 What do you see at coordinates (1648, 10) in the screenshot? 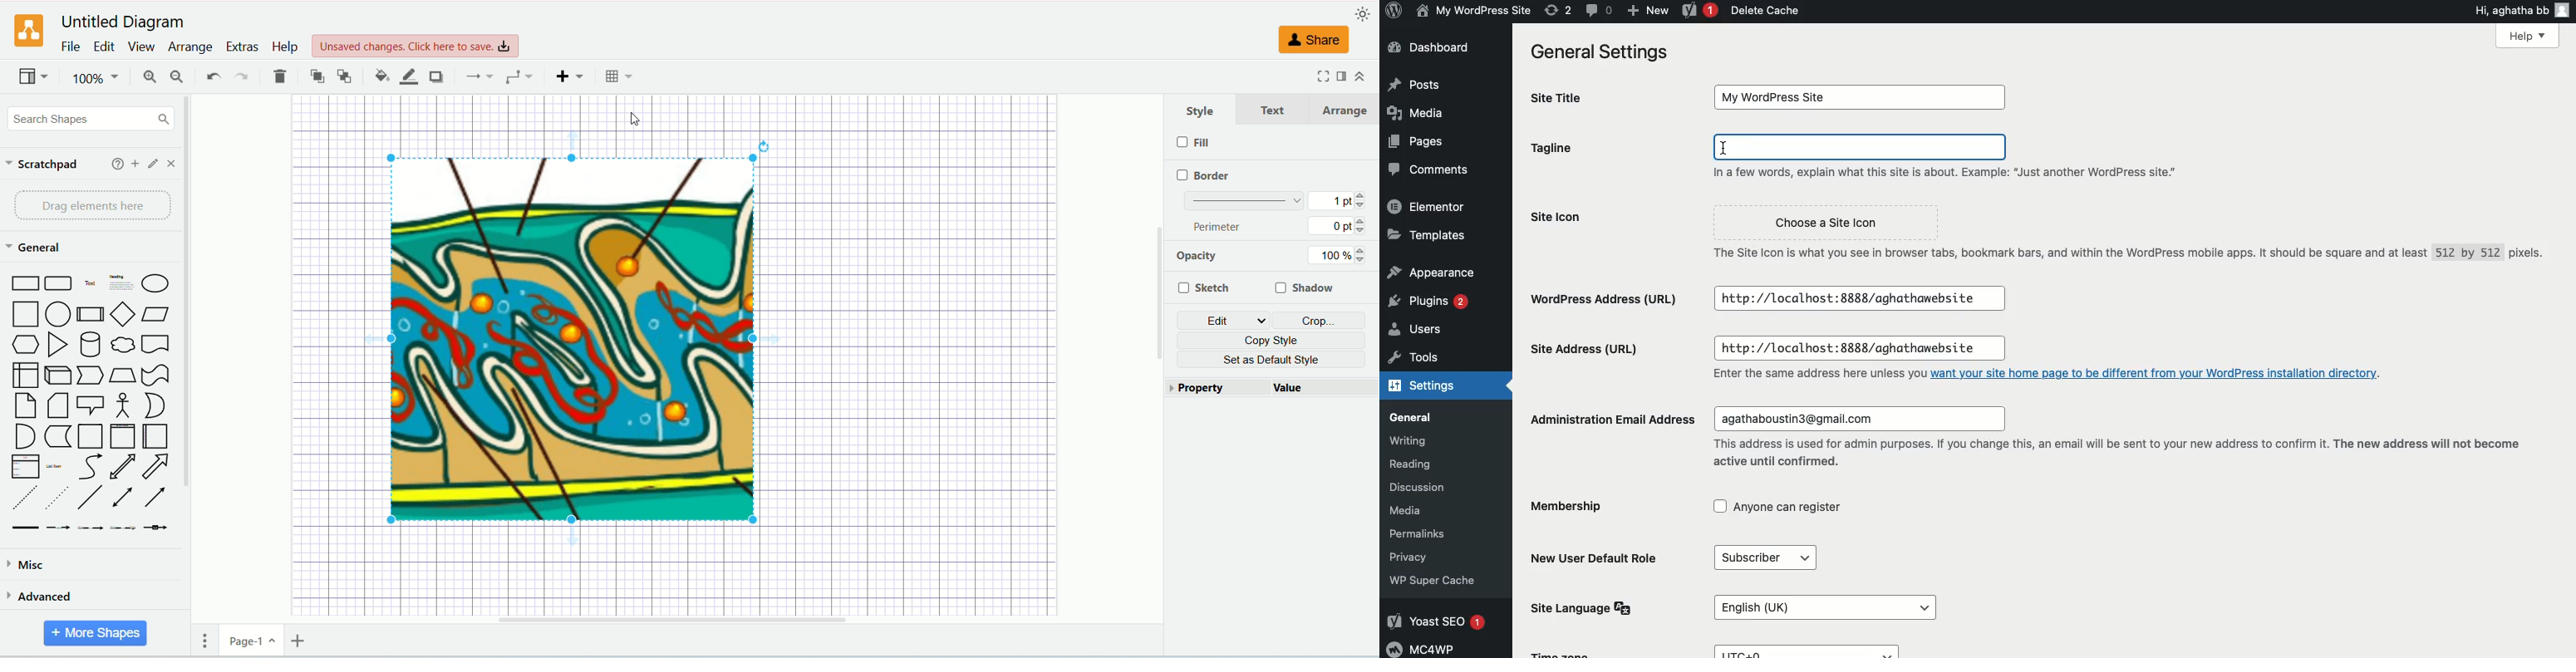
I see `New` at bounding box center [1648, 10].